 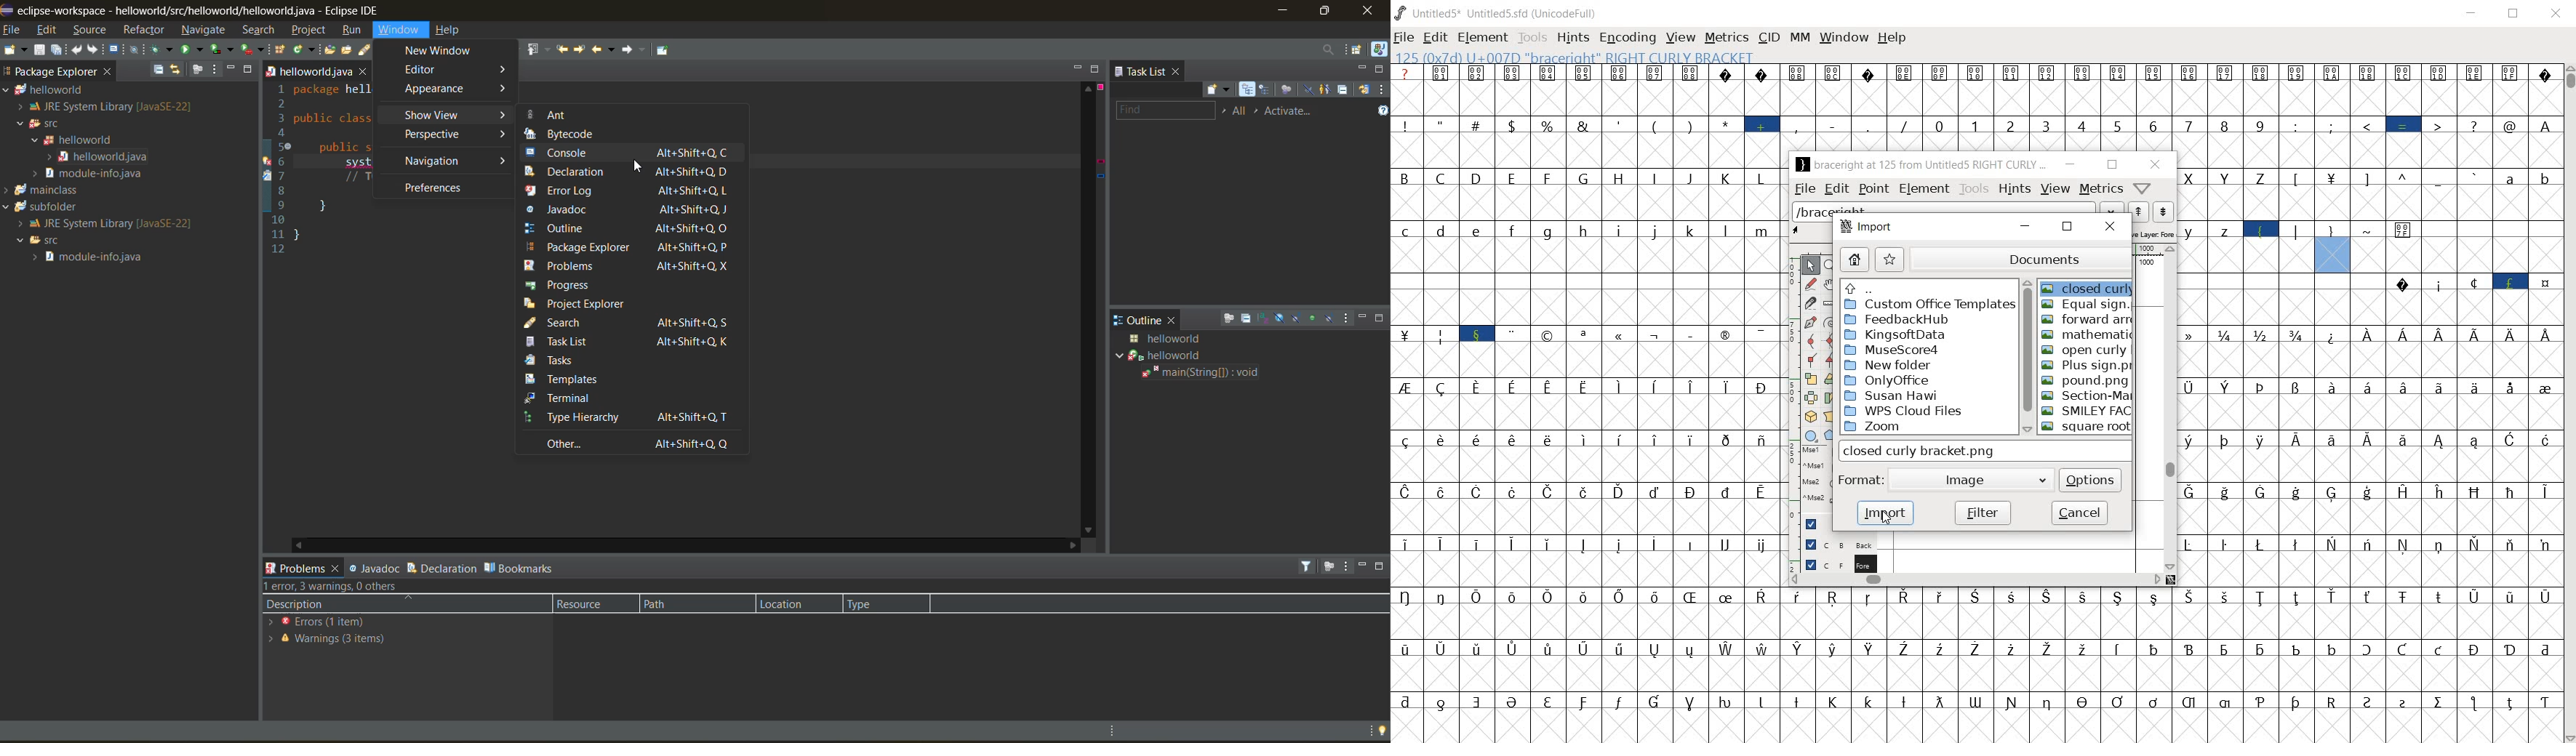 What do you see at coordinates (2147, 249) in the screenshot?
I see `ruler` at bounding box center [2147, 249].